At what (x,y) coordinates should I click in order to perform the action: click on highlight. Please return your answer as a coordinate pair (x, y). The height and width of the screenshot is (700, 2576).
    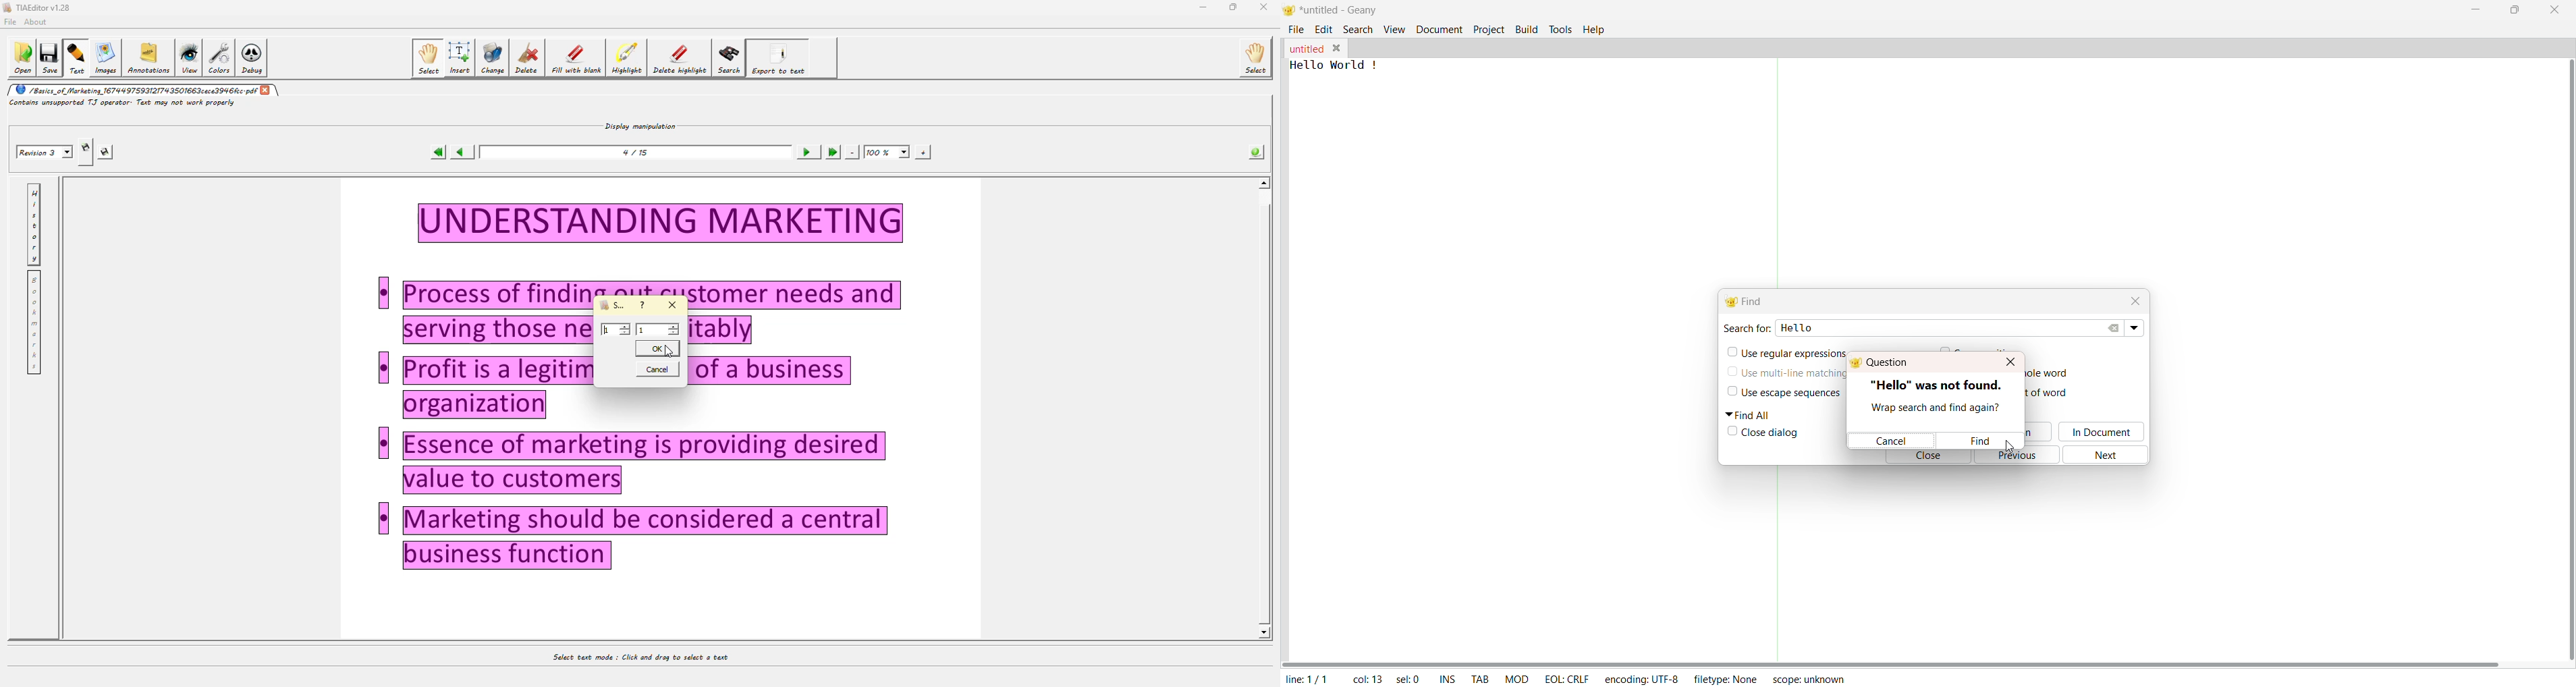
    Looking at the image, I should click on (630, 57).